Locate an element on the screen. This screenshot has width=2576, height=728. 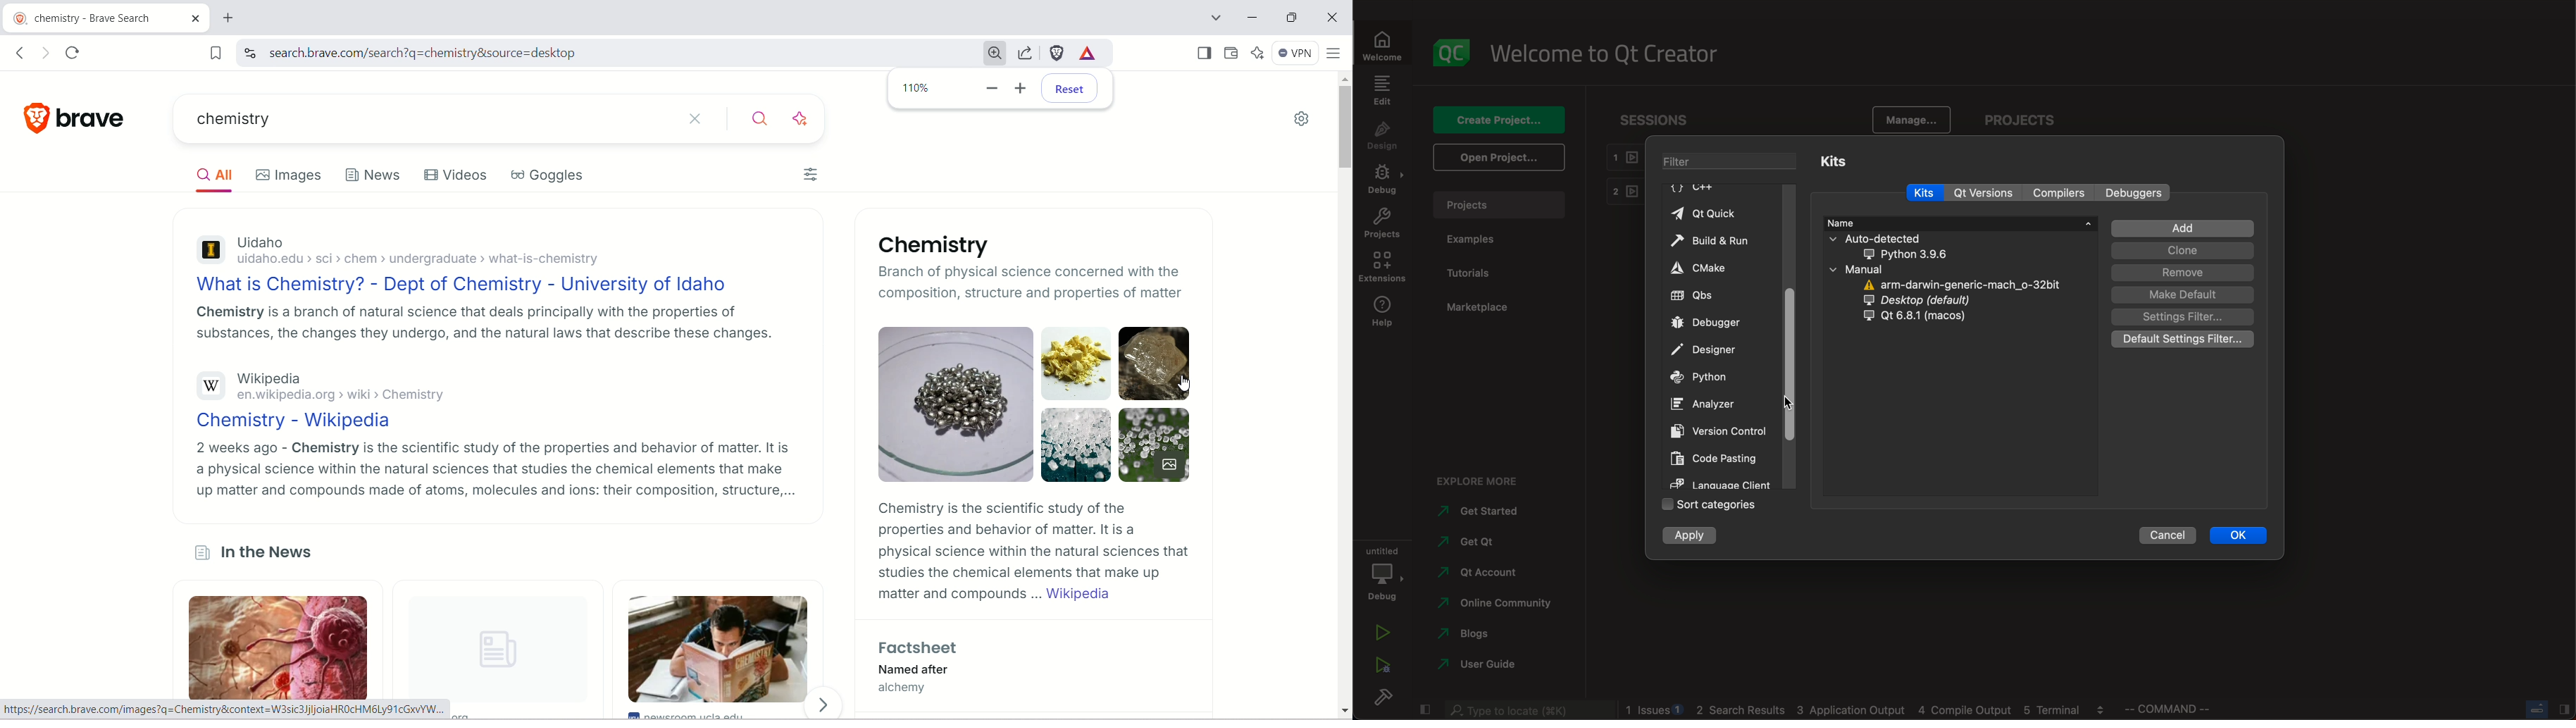
Named after is located at coordinates (914, 668).